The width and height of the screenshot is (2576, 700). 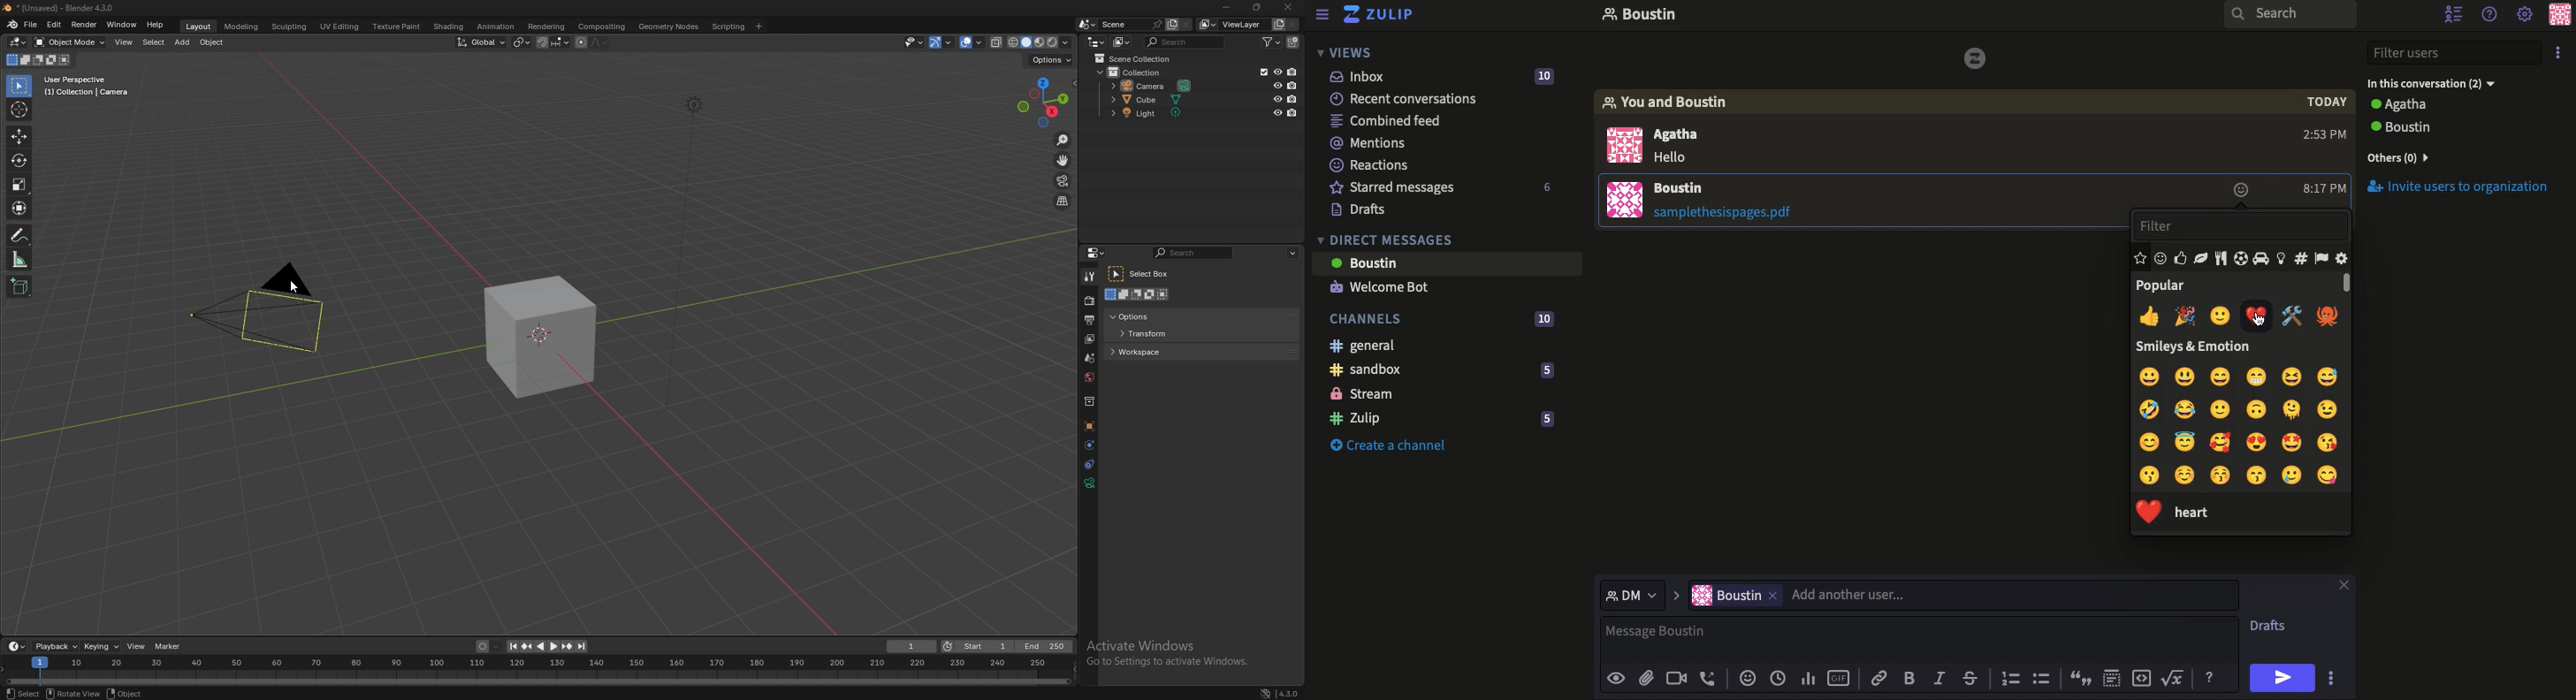 I want to click on User, so click(x=1689, y=187).